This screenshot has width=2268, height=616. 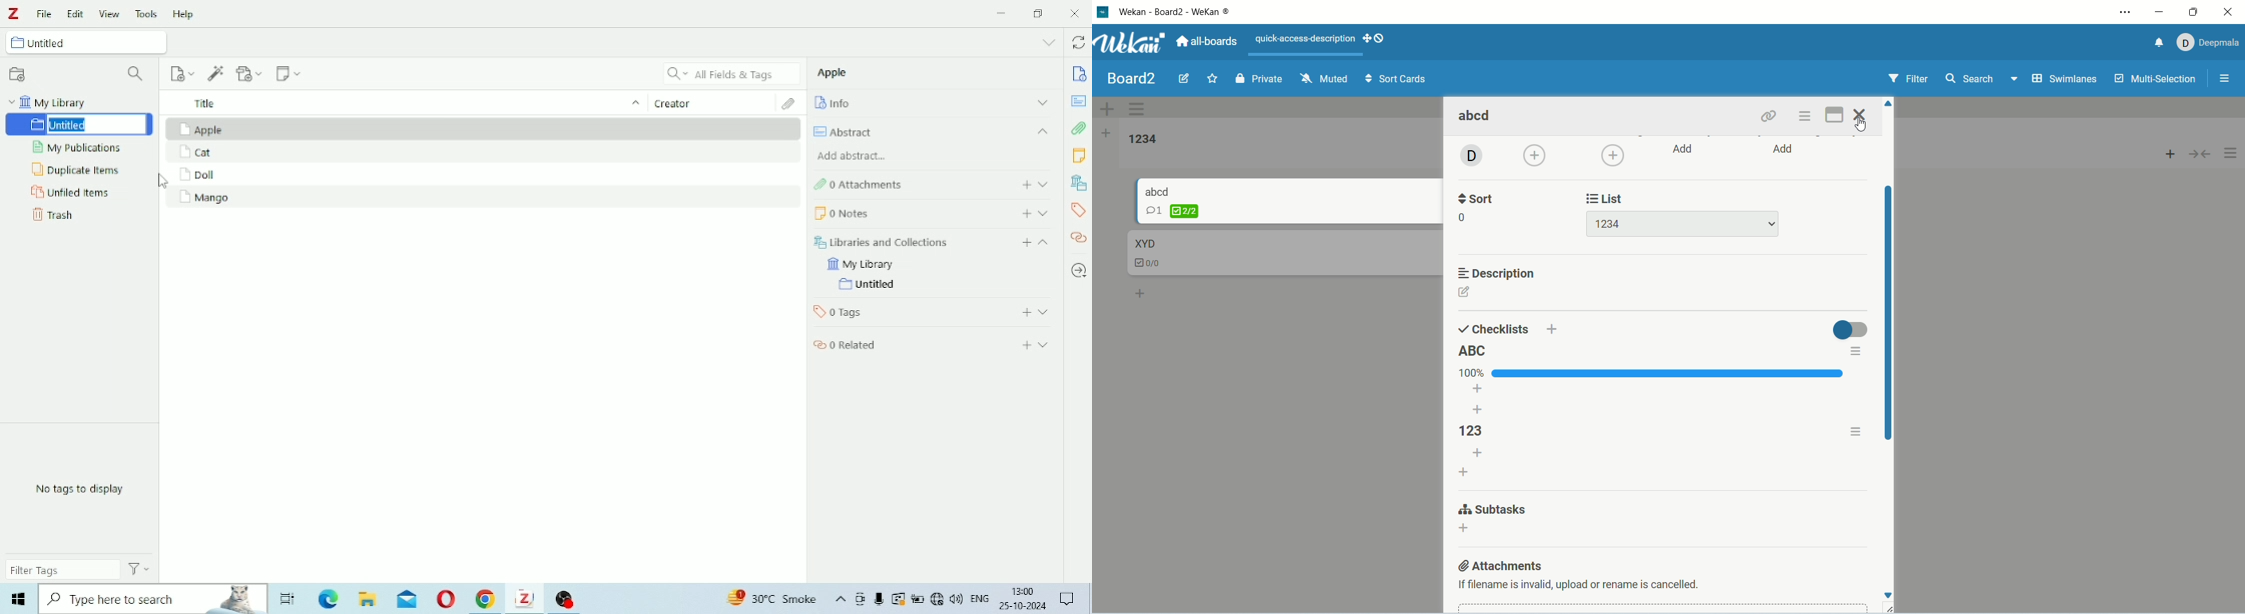 What do you see at coordinates (444, 597) in the screenshot?
I see `` at bounding box center [444, 597].